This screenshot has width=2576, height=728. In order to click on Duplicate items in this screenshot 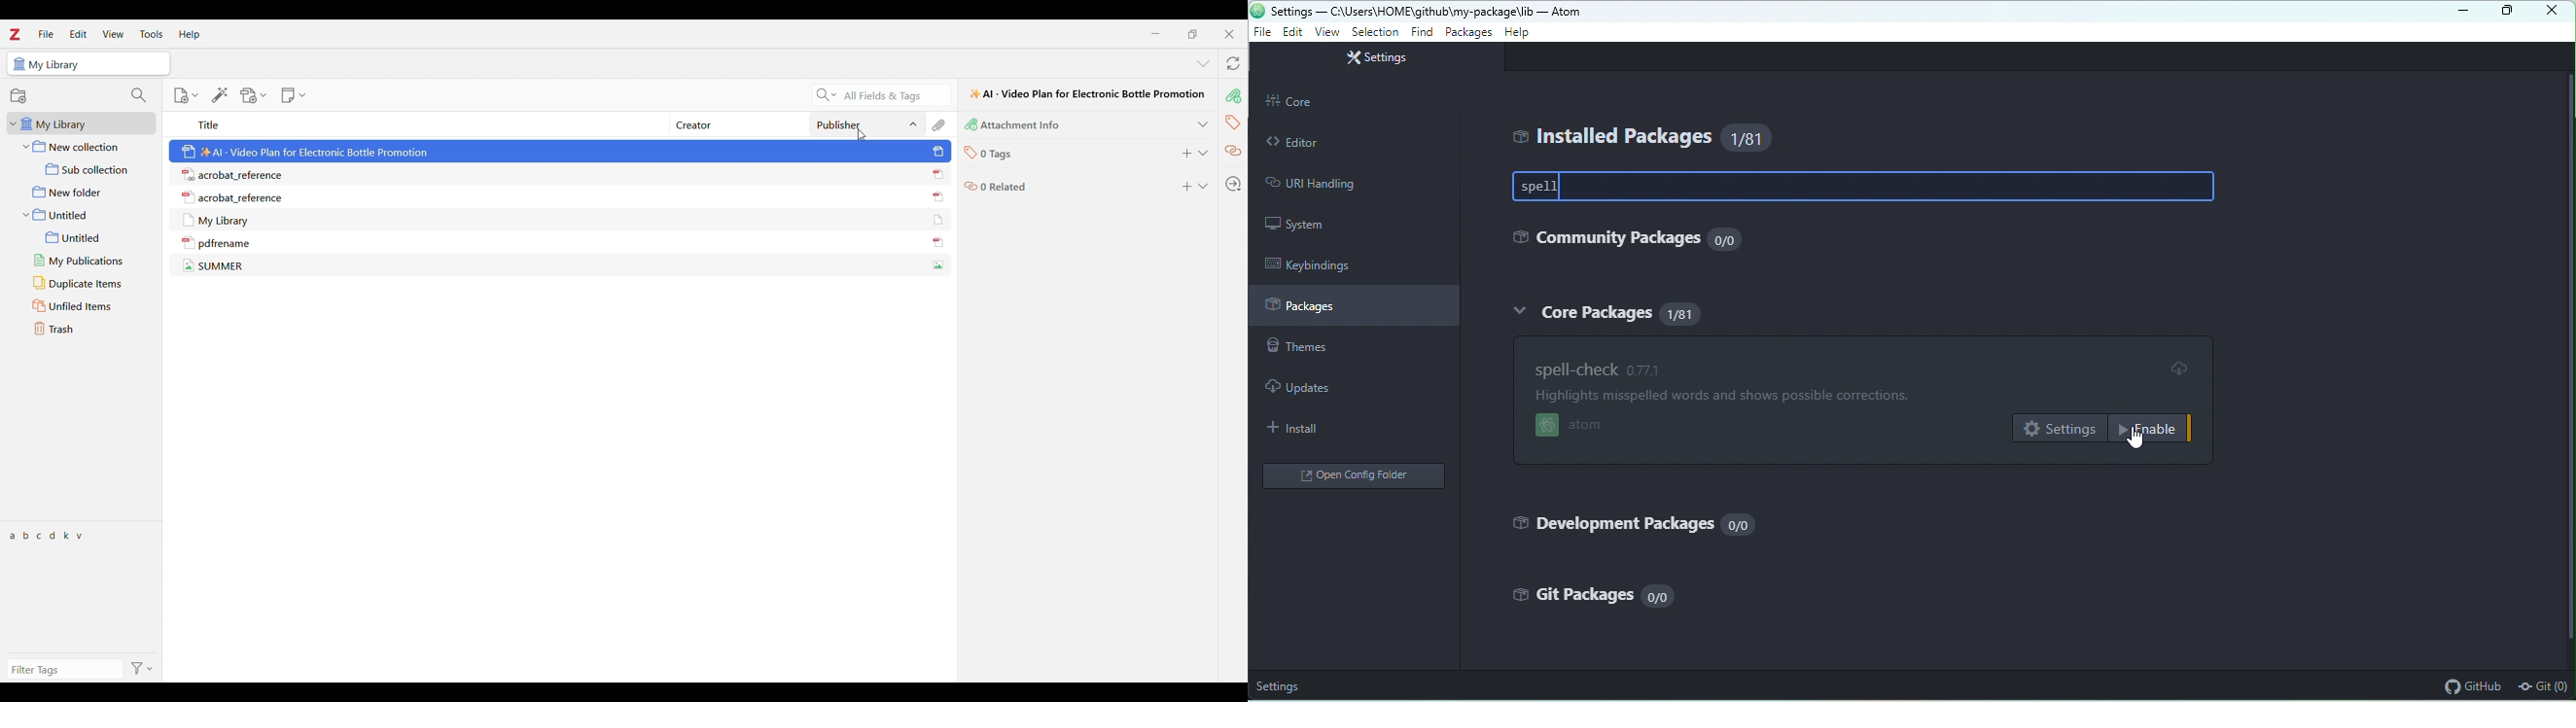, I will do `click(85, 283)`.